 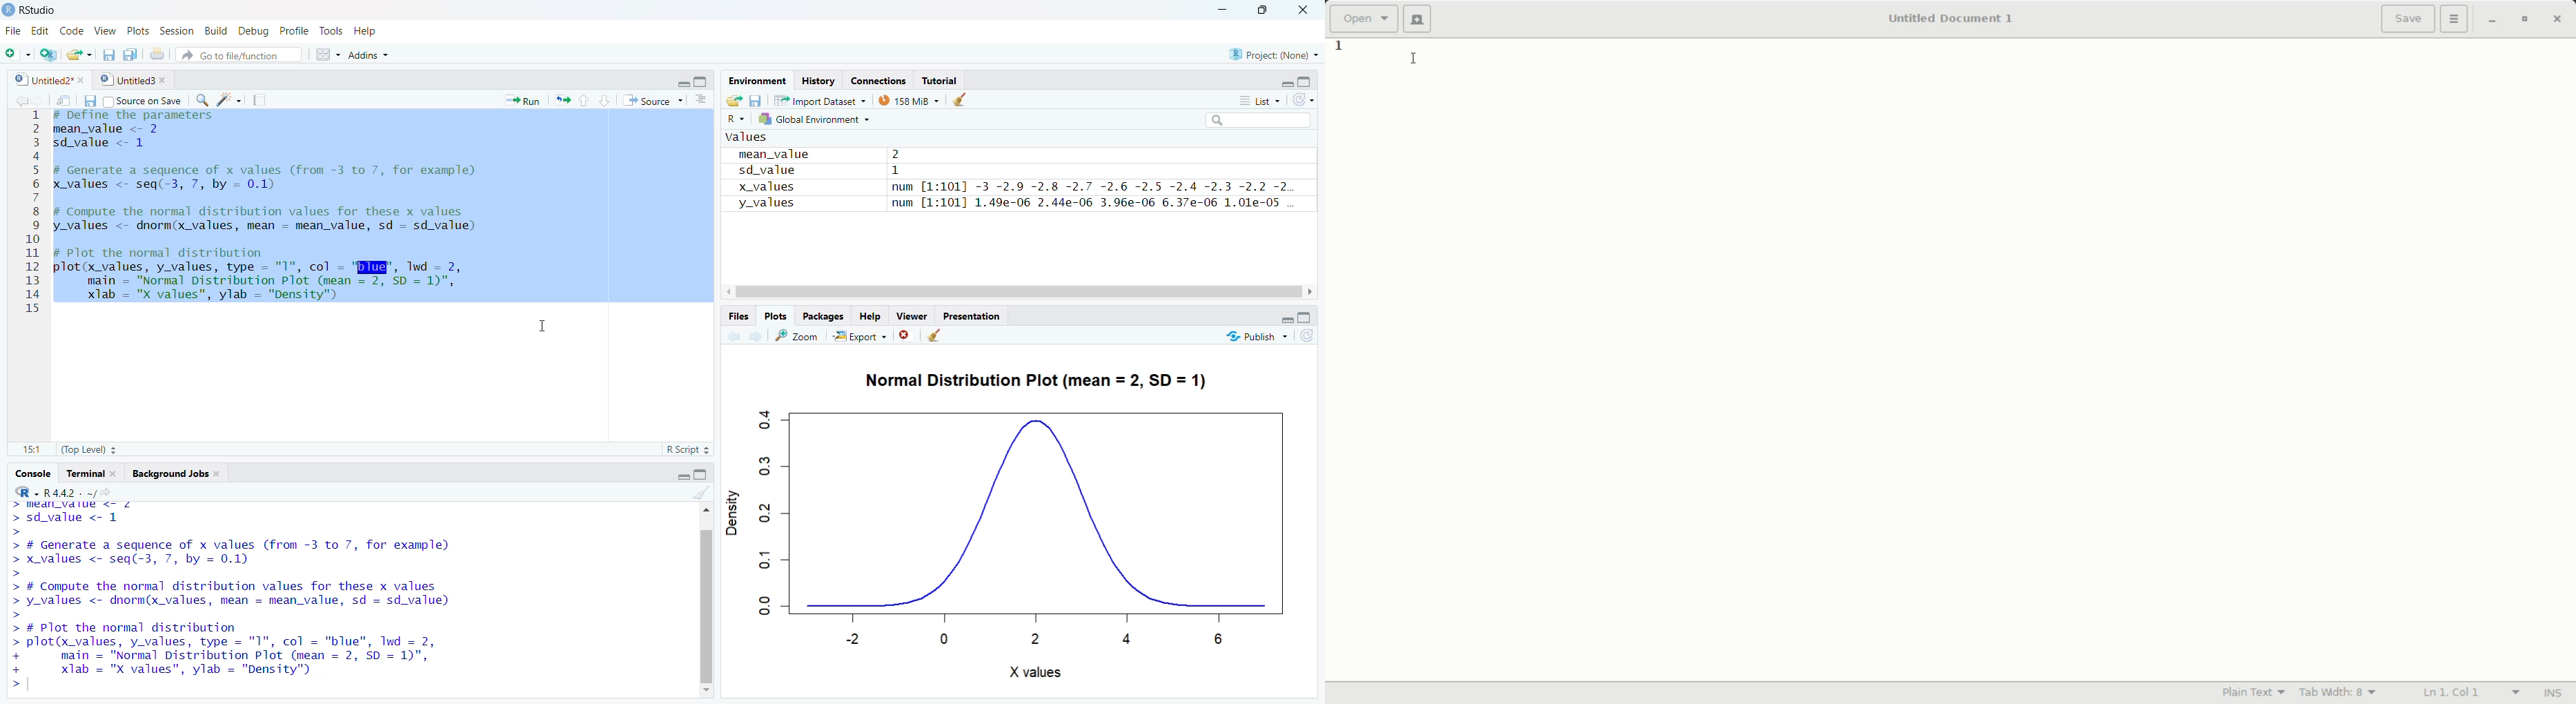 What do you see at coordinates (222, 99) in the screenshot?
I see `code block` at bounding box center [222, 99].